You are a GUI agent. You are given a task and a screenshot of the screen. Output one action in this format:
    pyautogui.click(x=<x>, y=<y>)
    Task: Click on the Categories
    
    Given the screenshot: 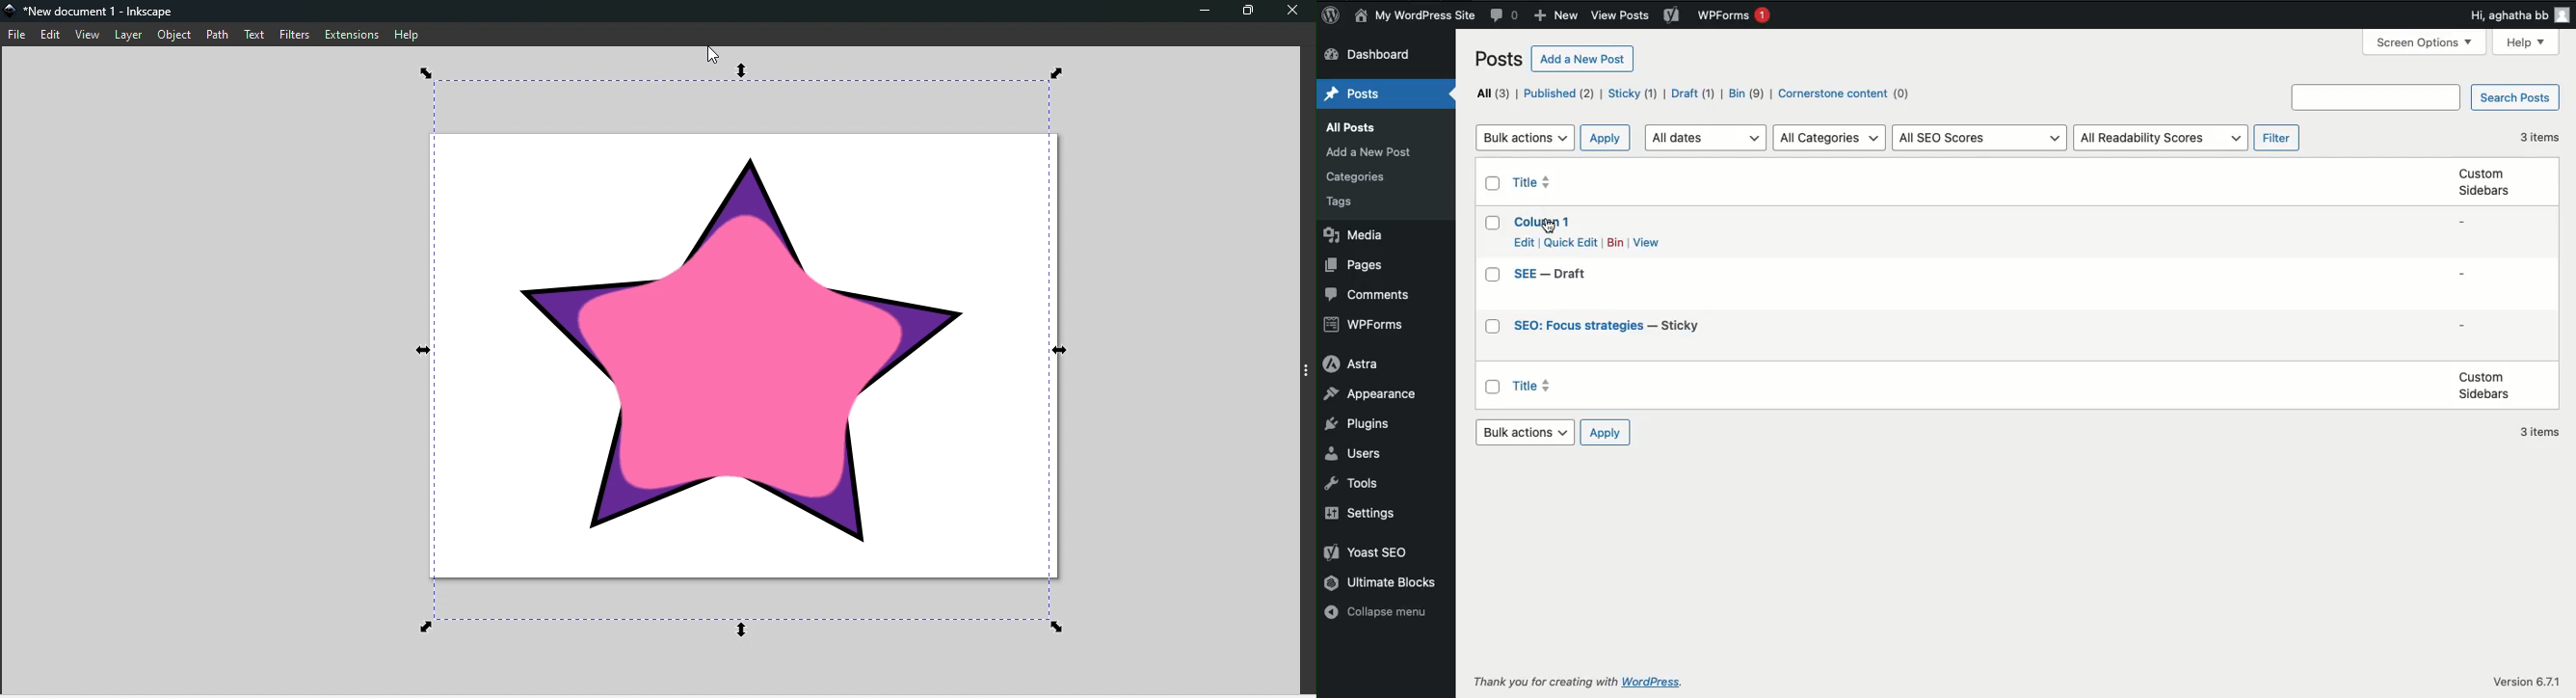 What is the action you would take?
    pyautogui.click(x=1355, y=177)
    